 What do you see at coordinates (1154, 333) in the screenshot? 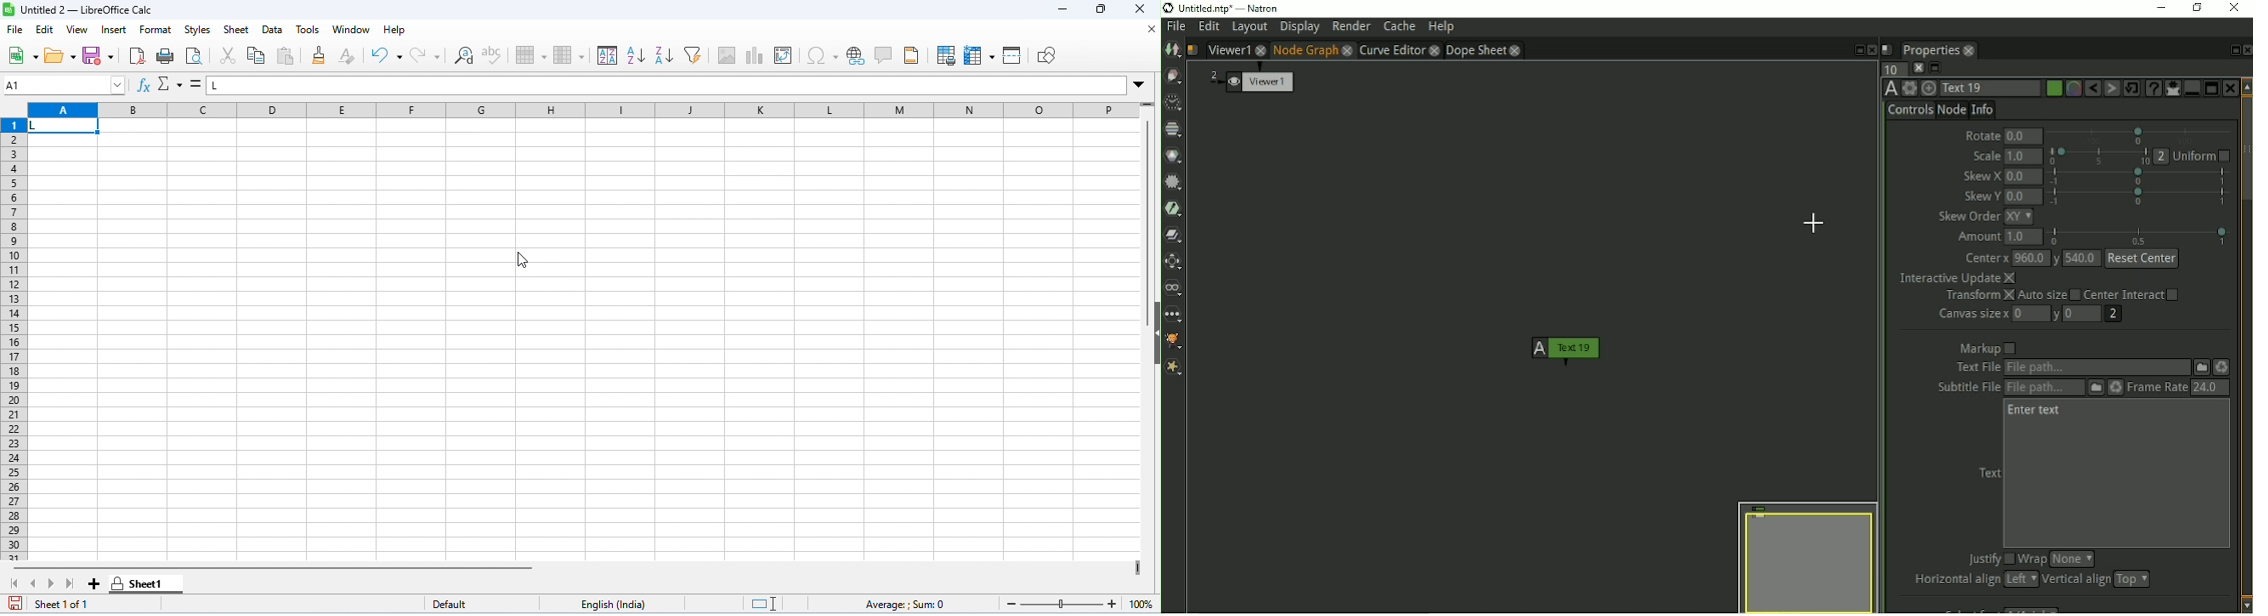
I see `hide` at bounding box center [1154, 333].